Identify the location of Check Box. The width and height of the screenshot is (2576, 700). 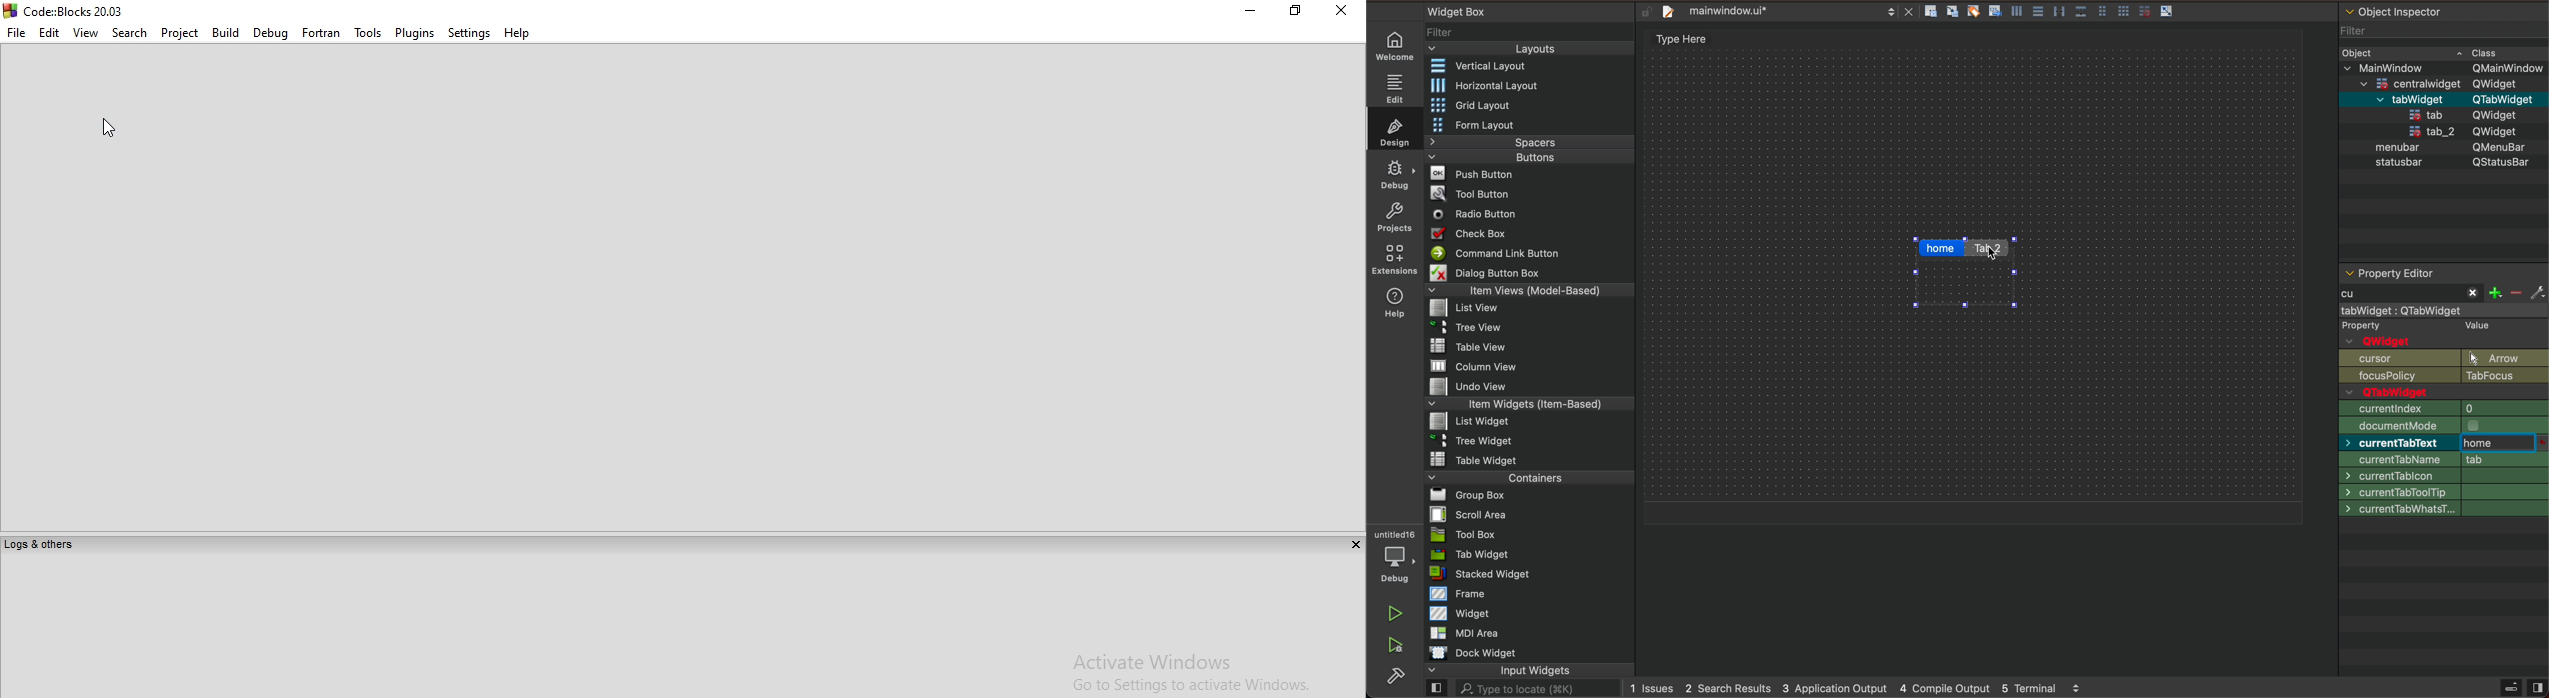
(1470, 232).